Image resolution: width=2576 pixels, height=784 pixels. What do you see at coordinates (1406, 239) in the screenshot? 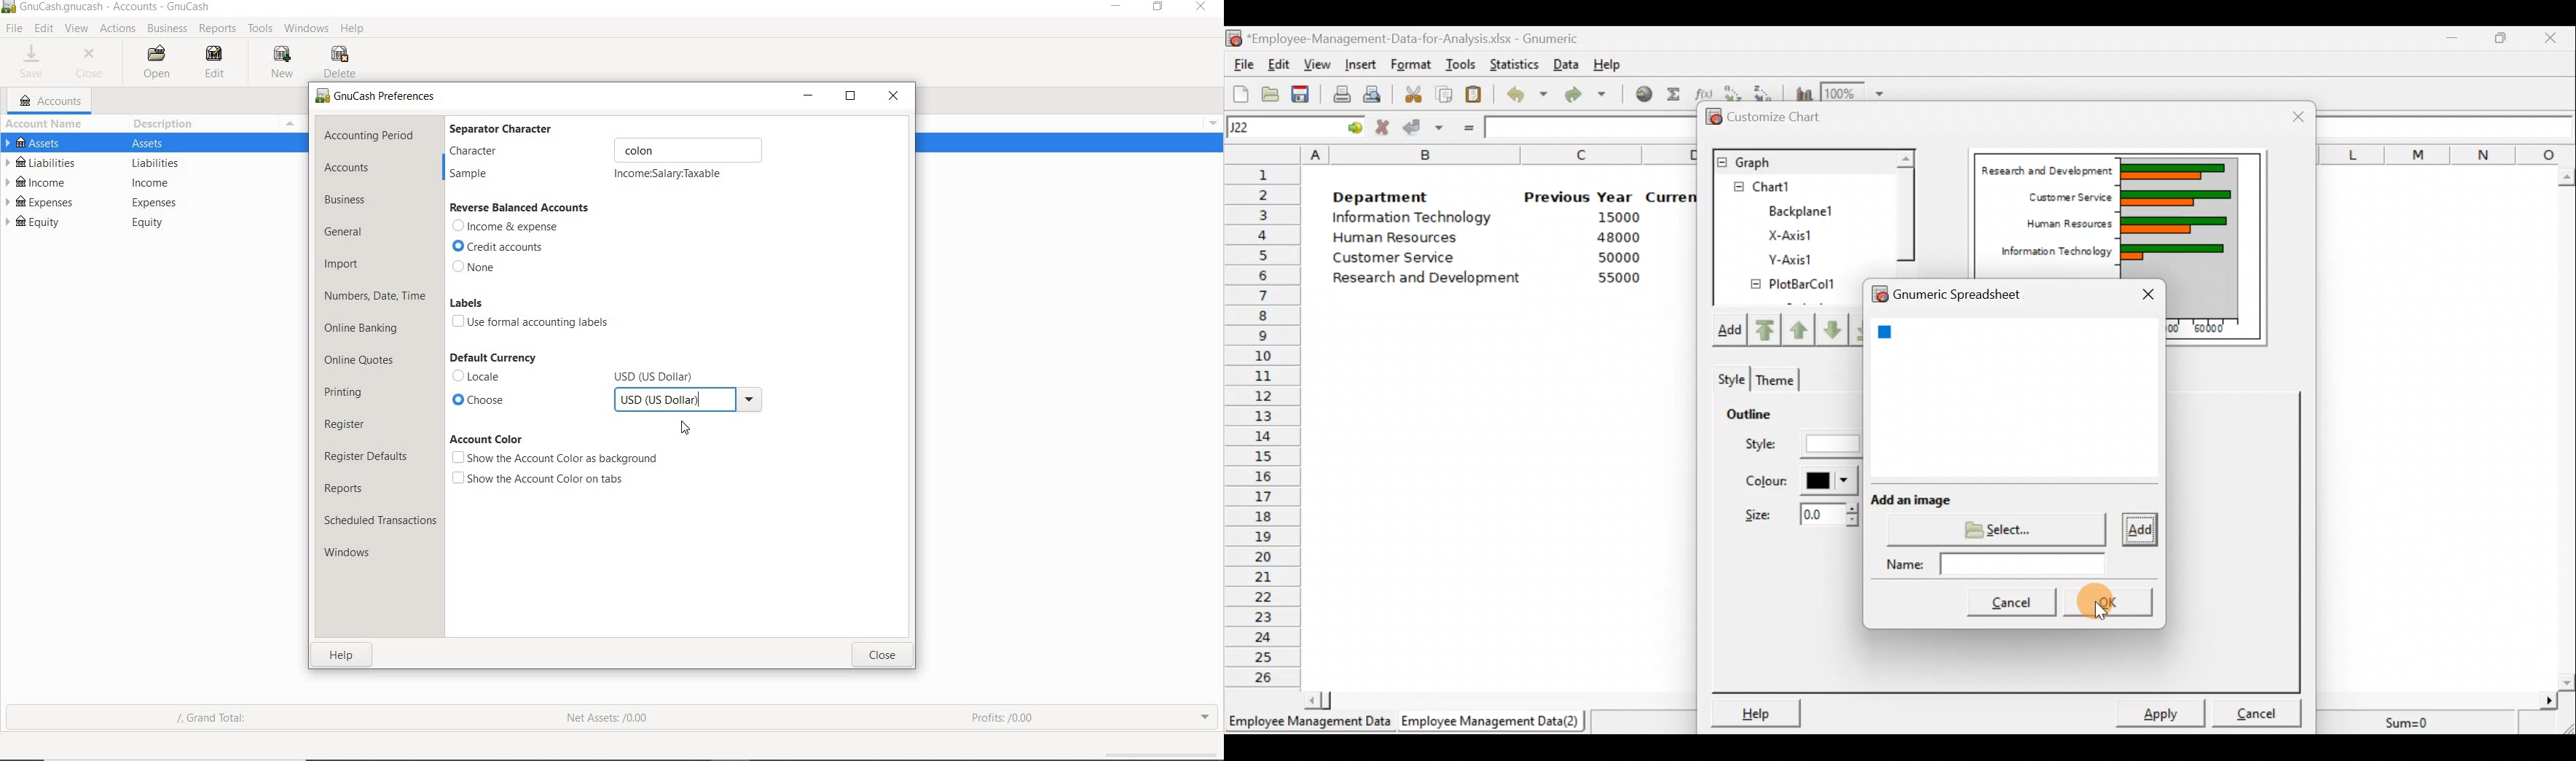
I see `Human Resources` at bounding box center [1406, 239].